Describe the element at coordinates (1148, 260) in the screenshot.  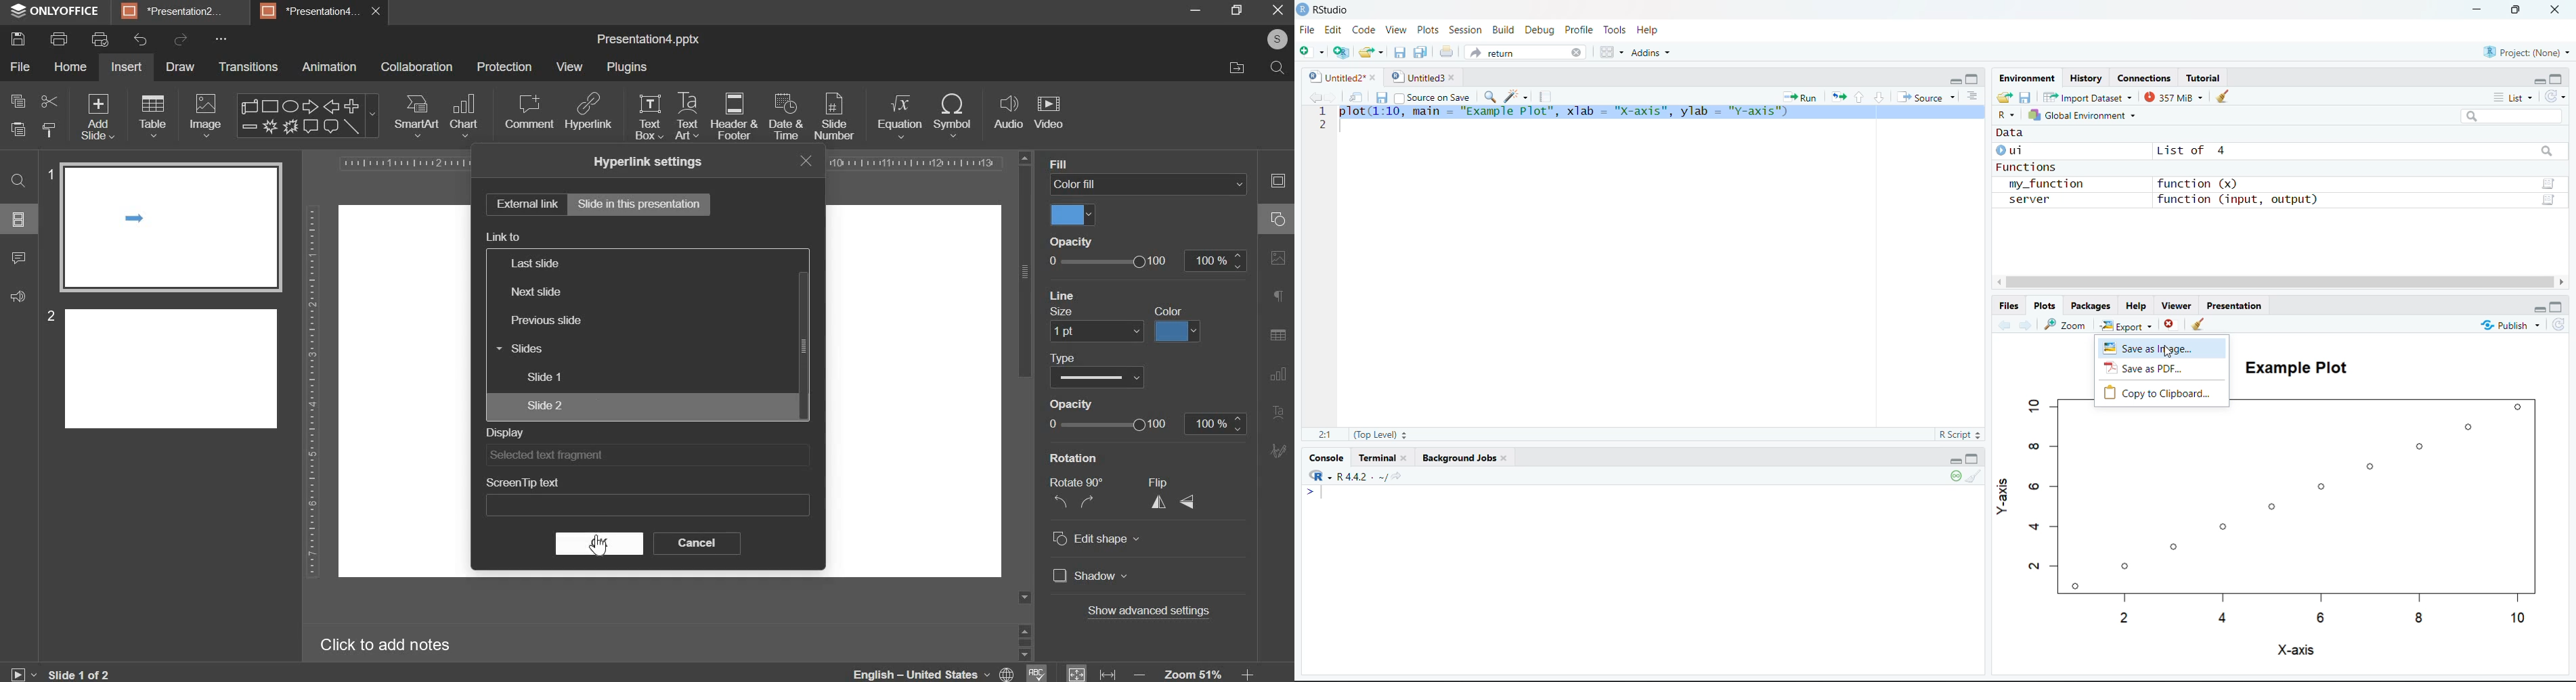
I see `opacity` at that location.